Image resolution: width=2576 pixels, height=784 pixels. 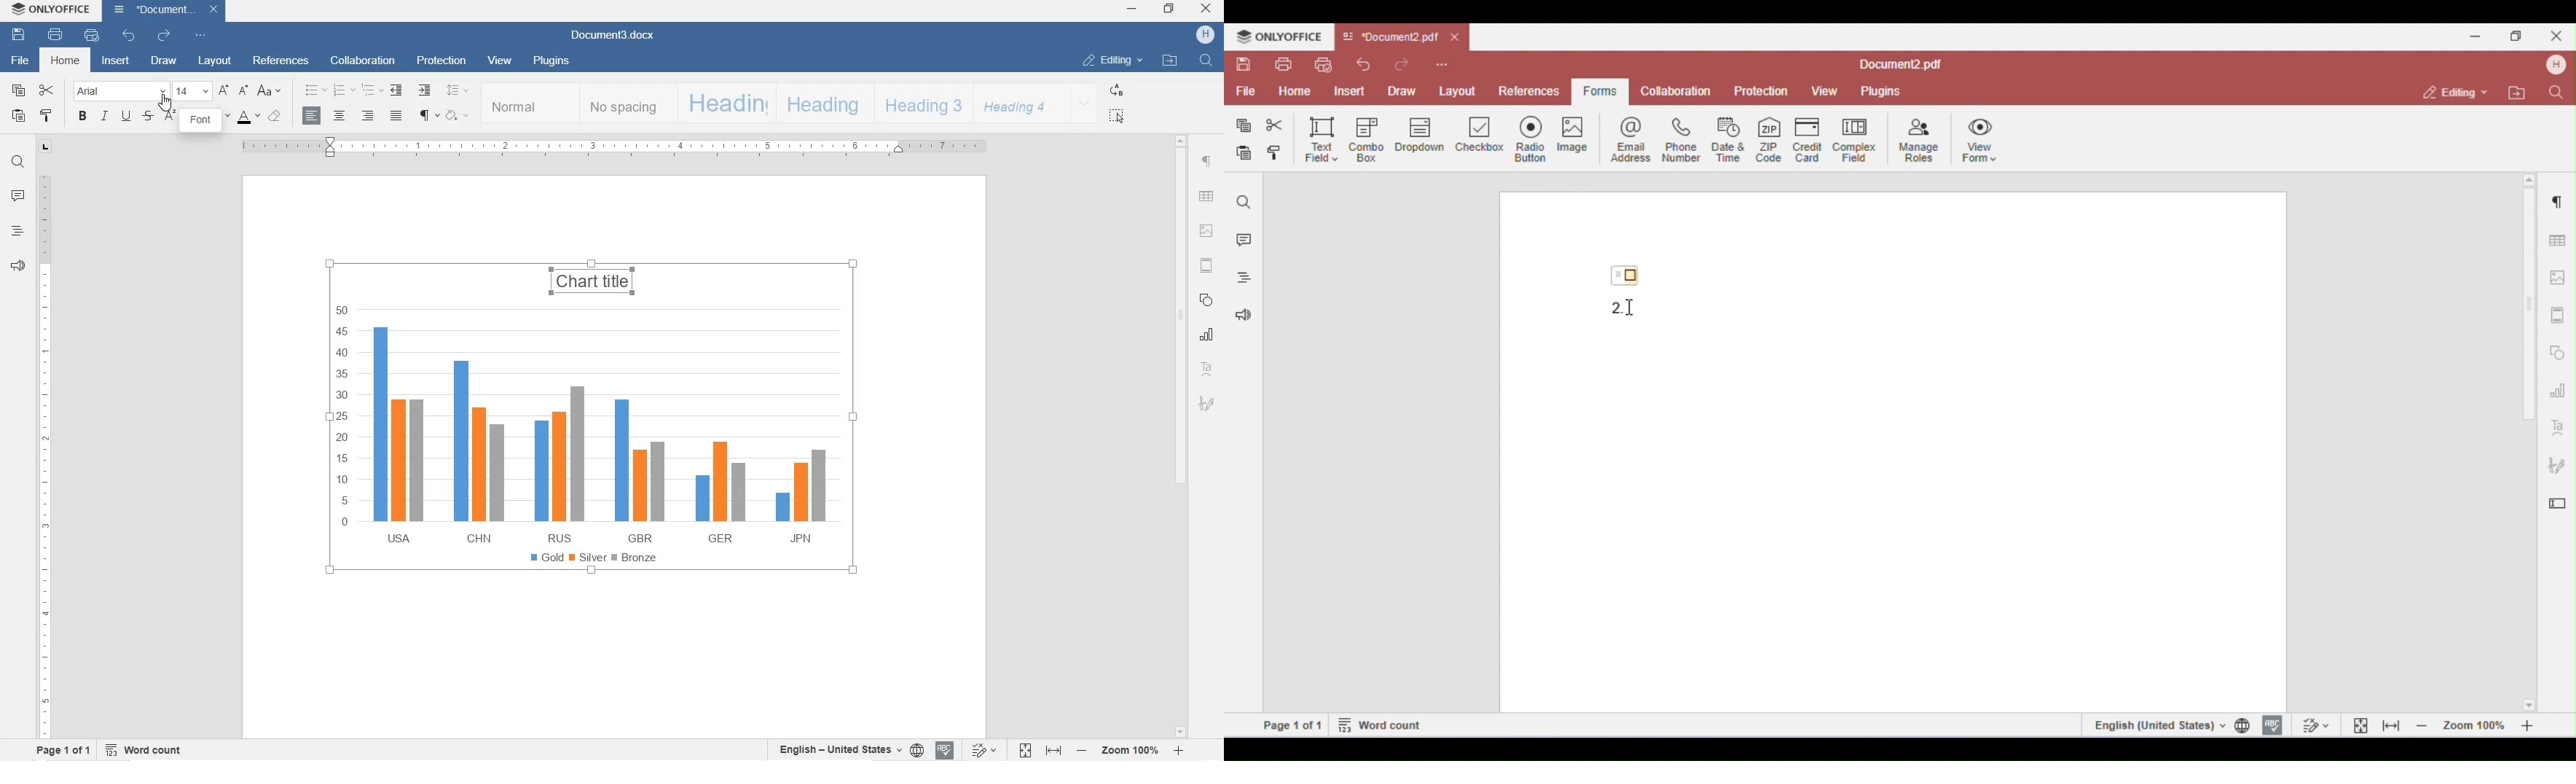 I want to click on FONT, so click(x=202, y=121).